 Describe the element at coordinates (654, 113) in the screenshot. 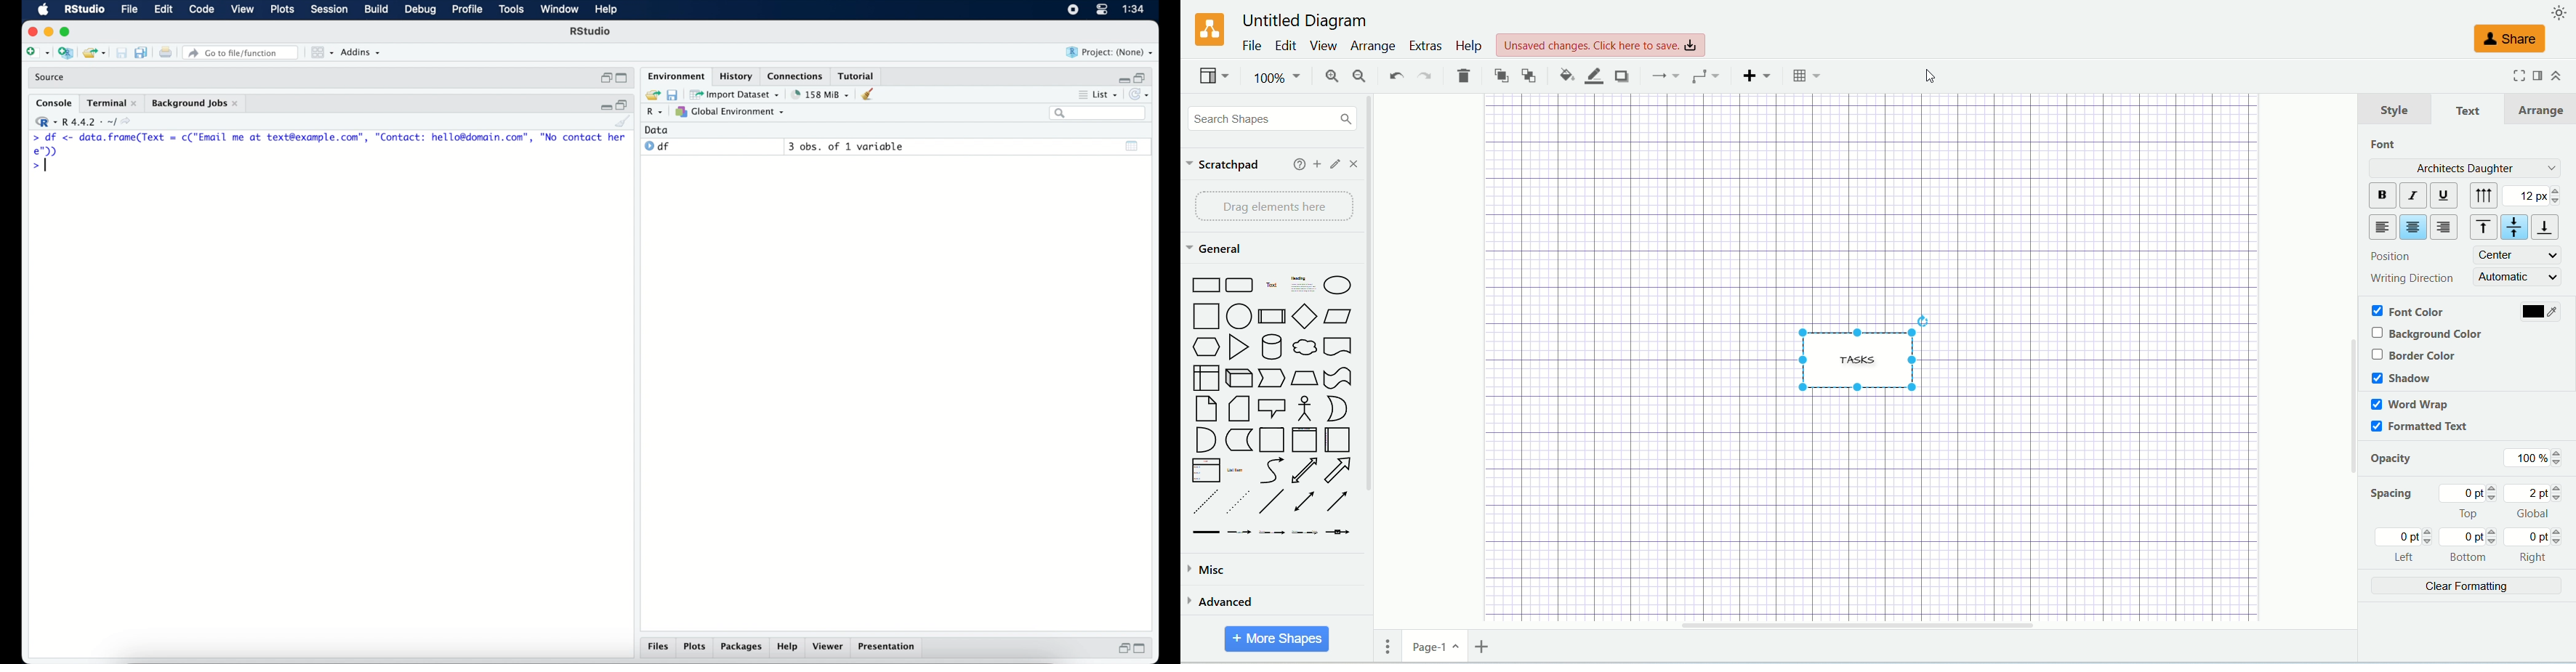

I see `R` at that location.